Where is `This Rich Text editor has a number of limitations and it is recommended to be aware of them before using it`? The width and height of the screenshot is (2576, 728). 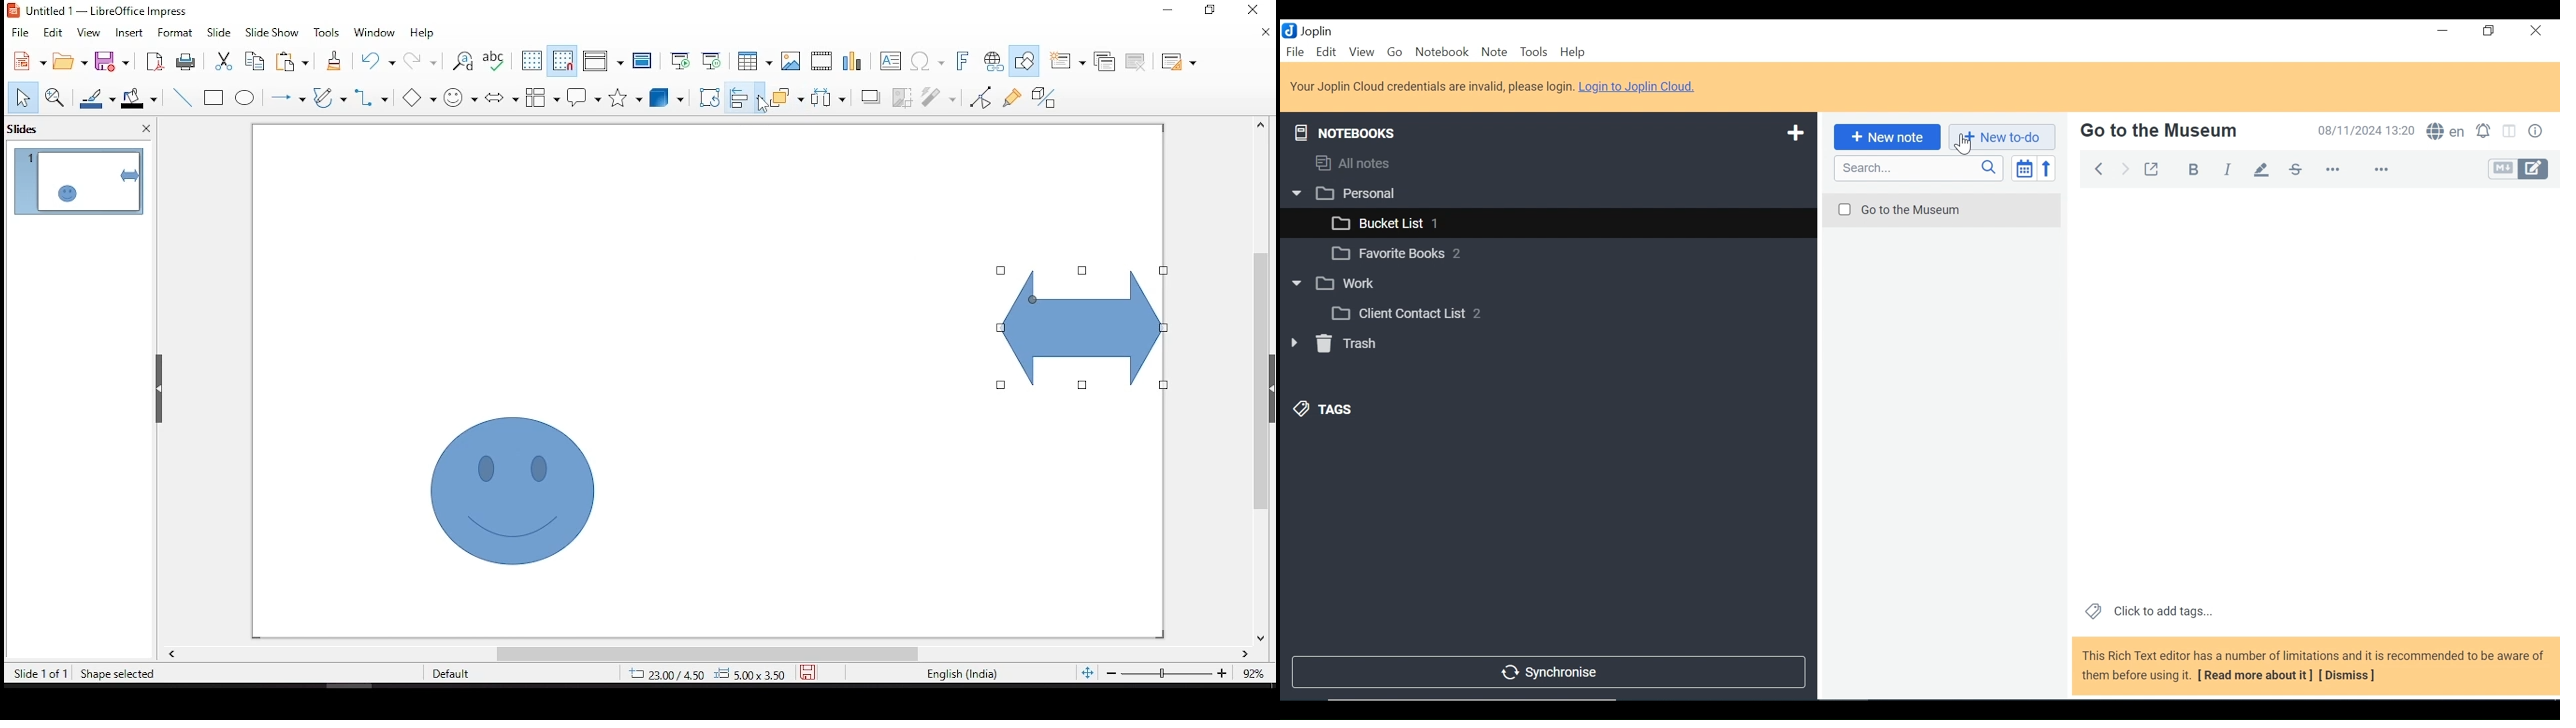 This Rich Text editor has a number of limitations and it is recommended to be aware of them before using it is located at coordinates (2314, 667).